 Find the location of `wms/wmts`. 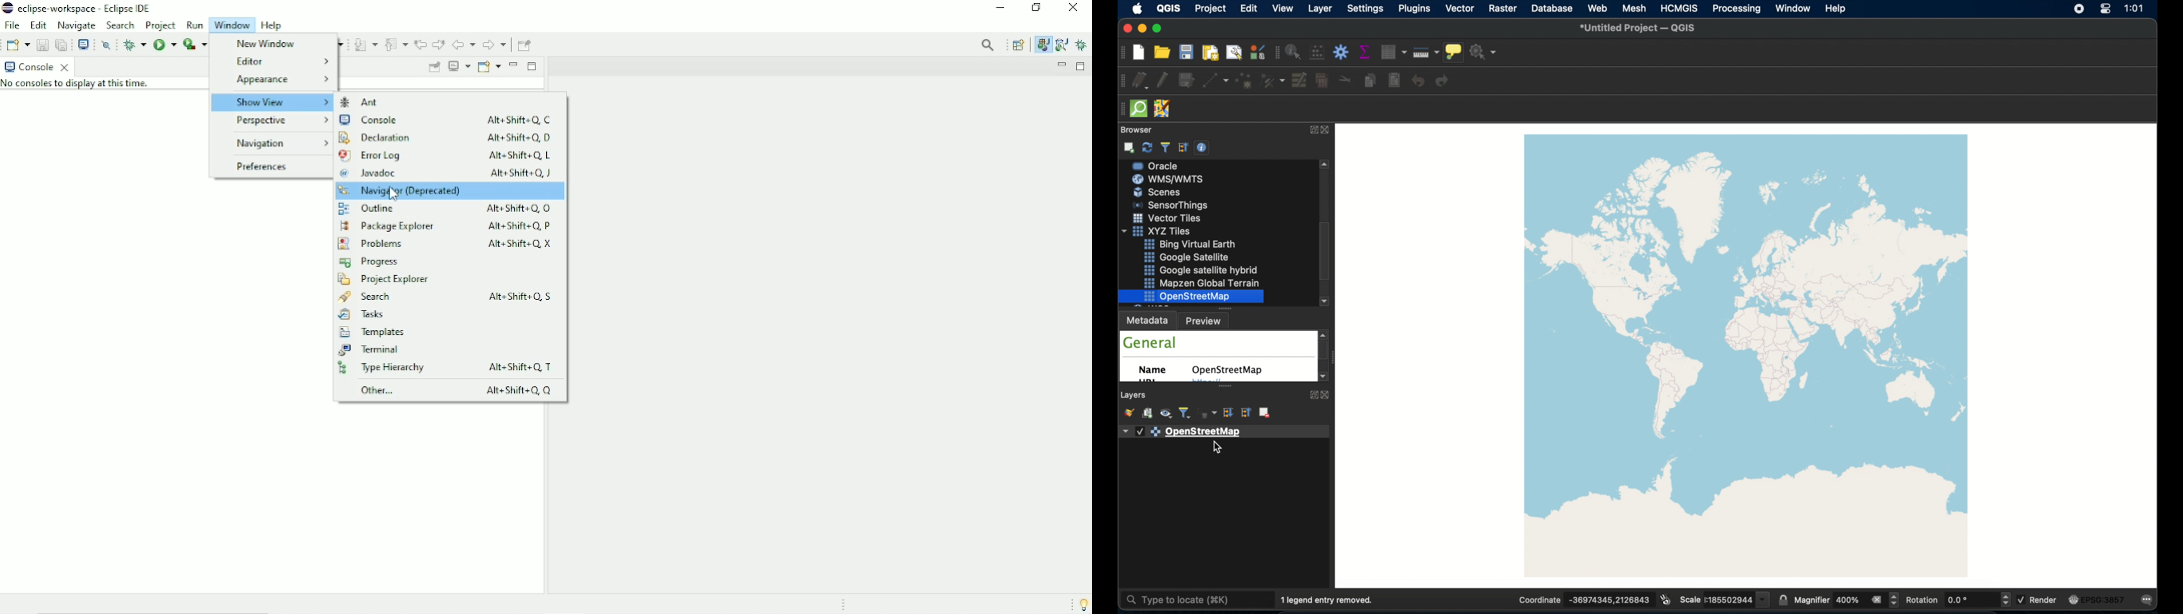

wms/wmts is located at coordinates (1169, 218).